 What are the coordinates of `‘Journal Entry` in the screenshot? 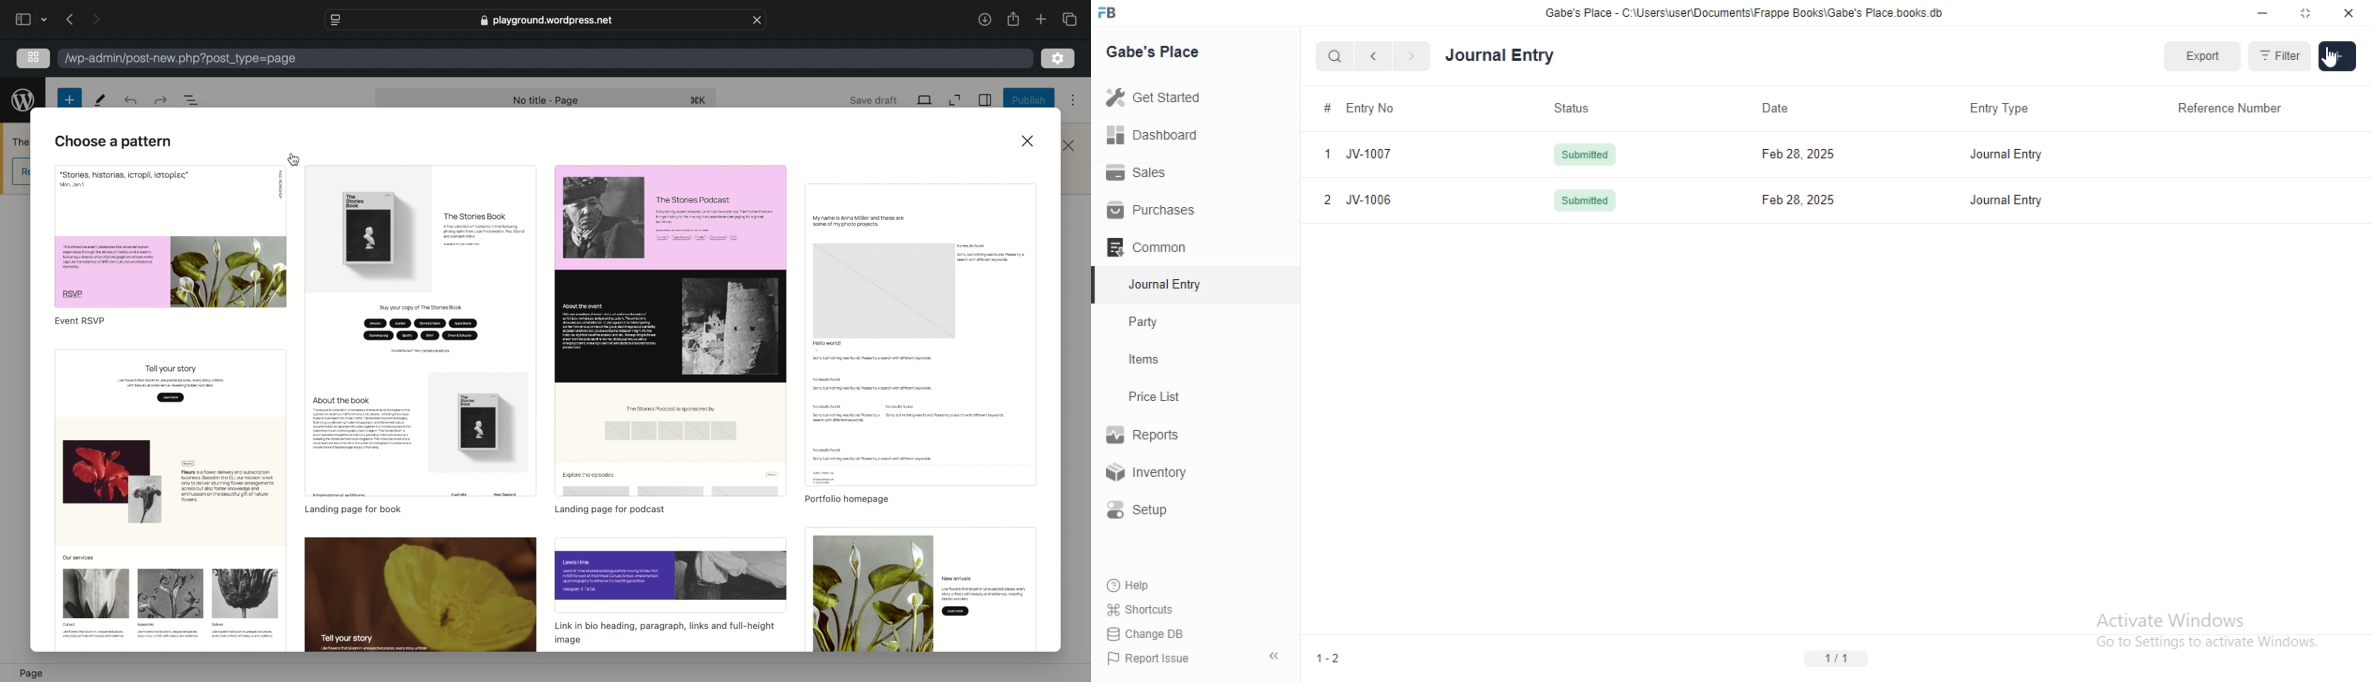 It's located at (1168, 284).